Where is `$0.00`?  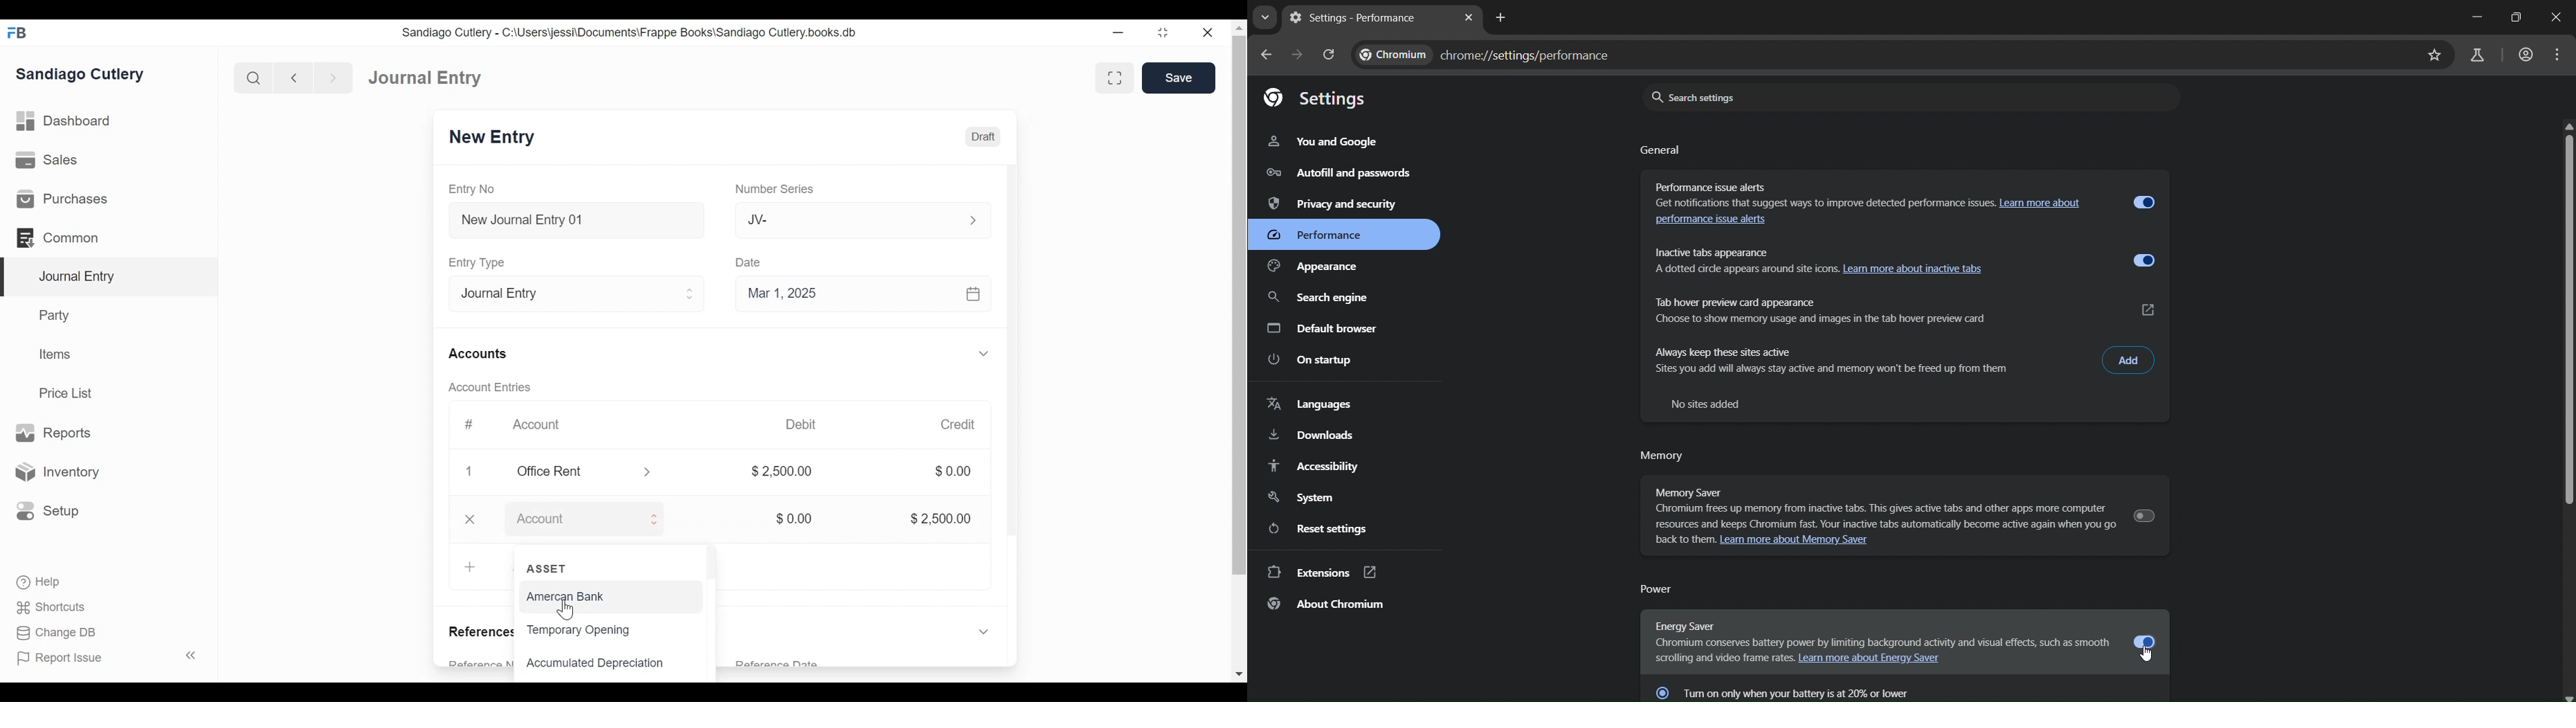 $0.00 is located at coordinates (961, 472).